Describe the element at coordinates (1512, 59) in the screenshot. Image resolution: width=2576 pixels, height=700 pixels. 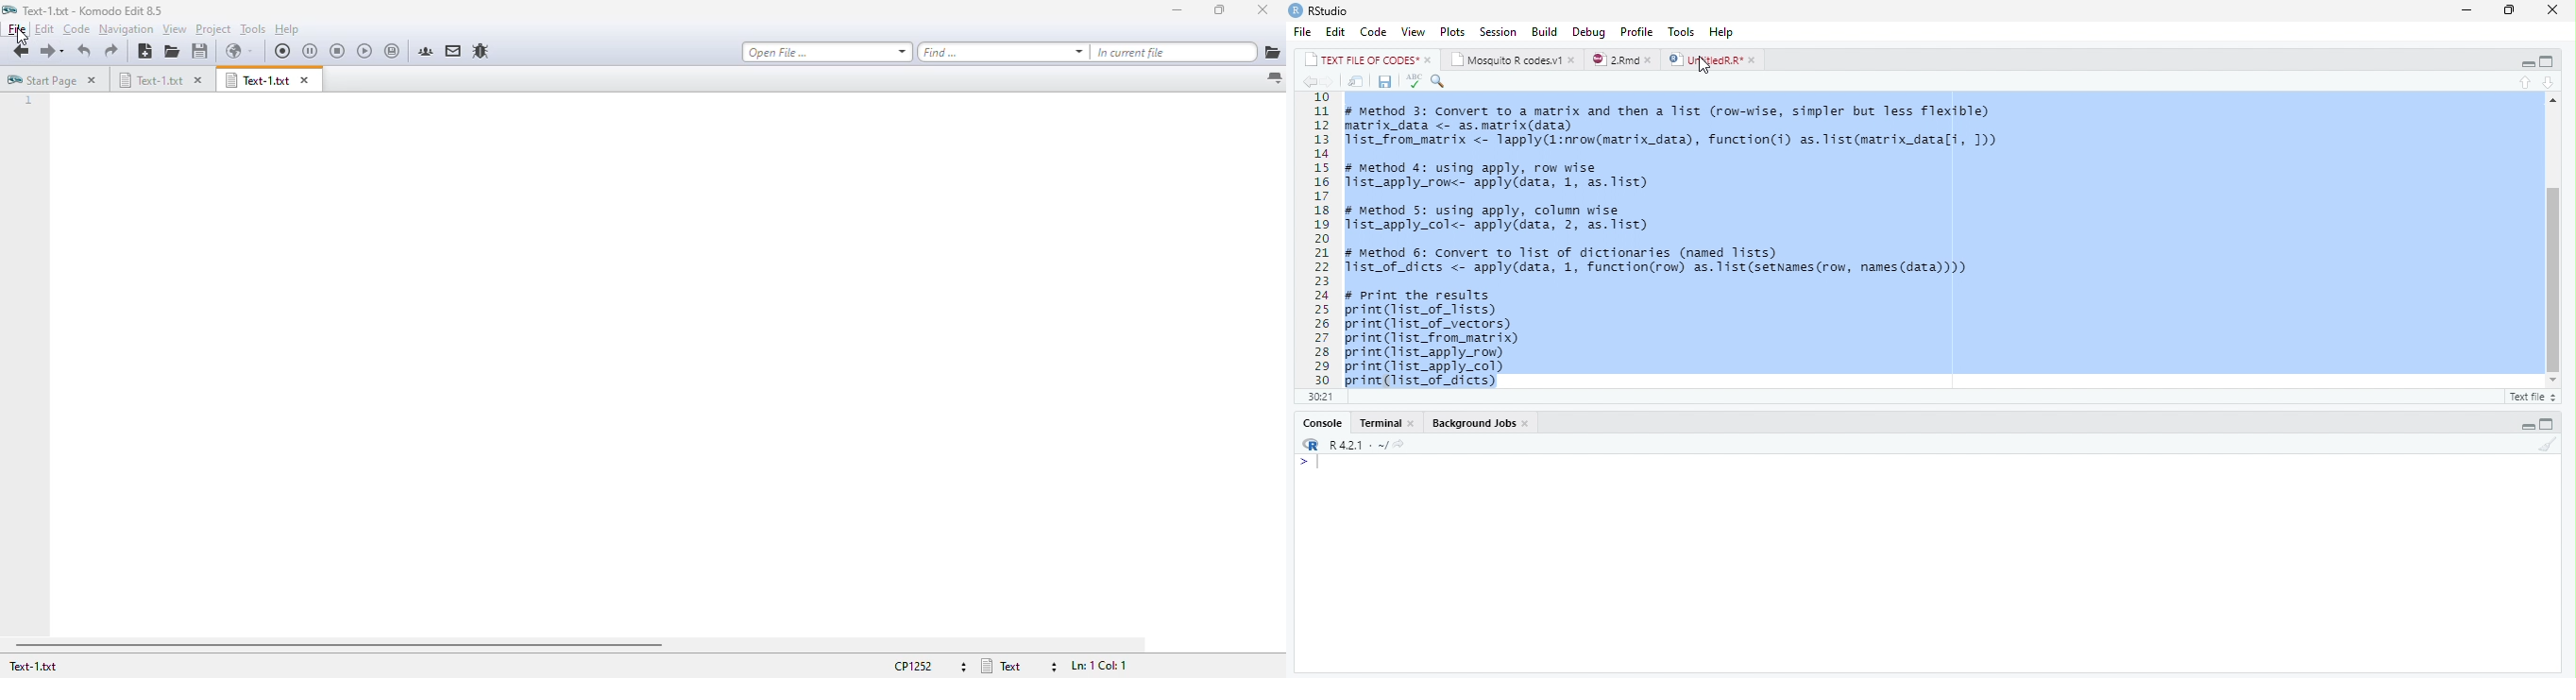
I see `Mosquito R codes.v1` at that location.